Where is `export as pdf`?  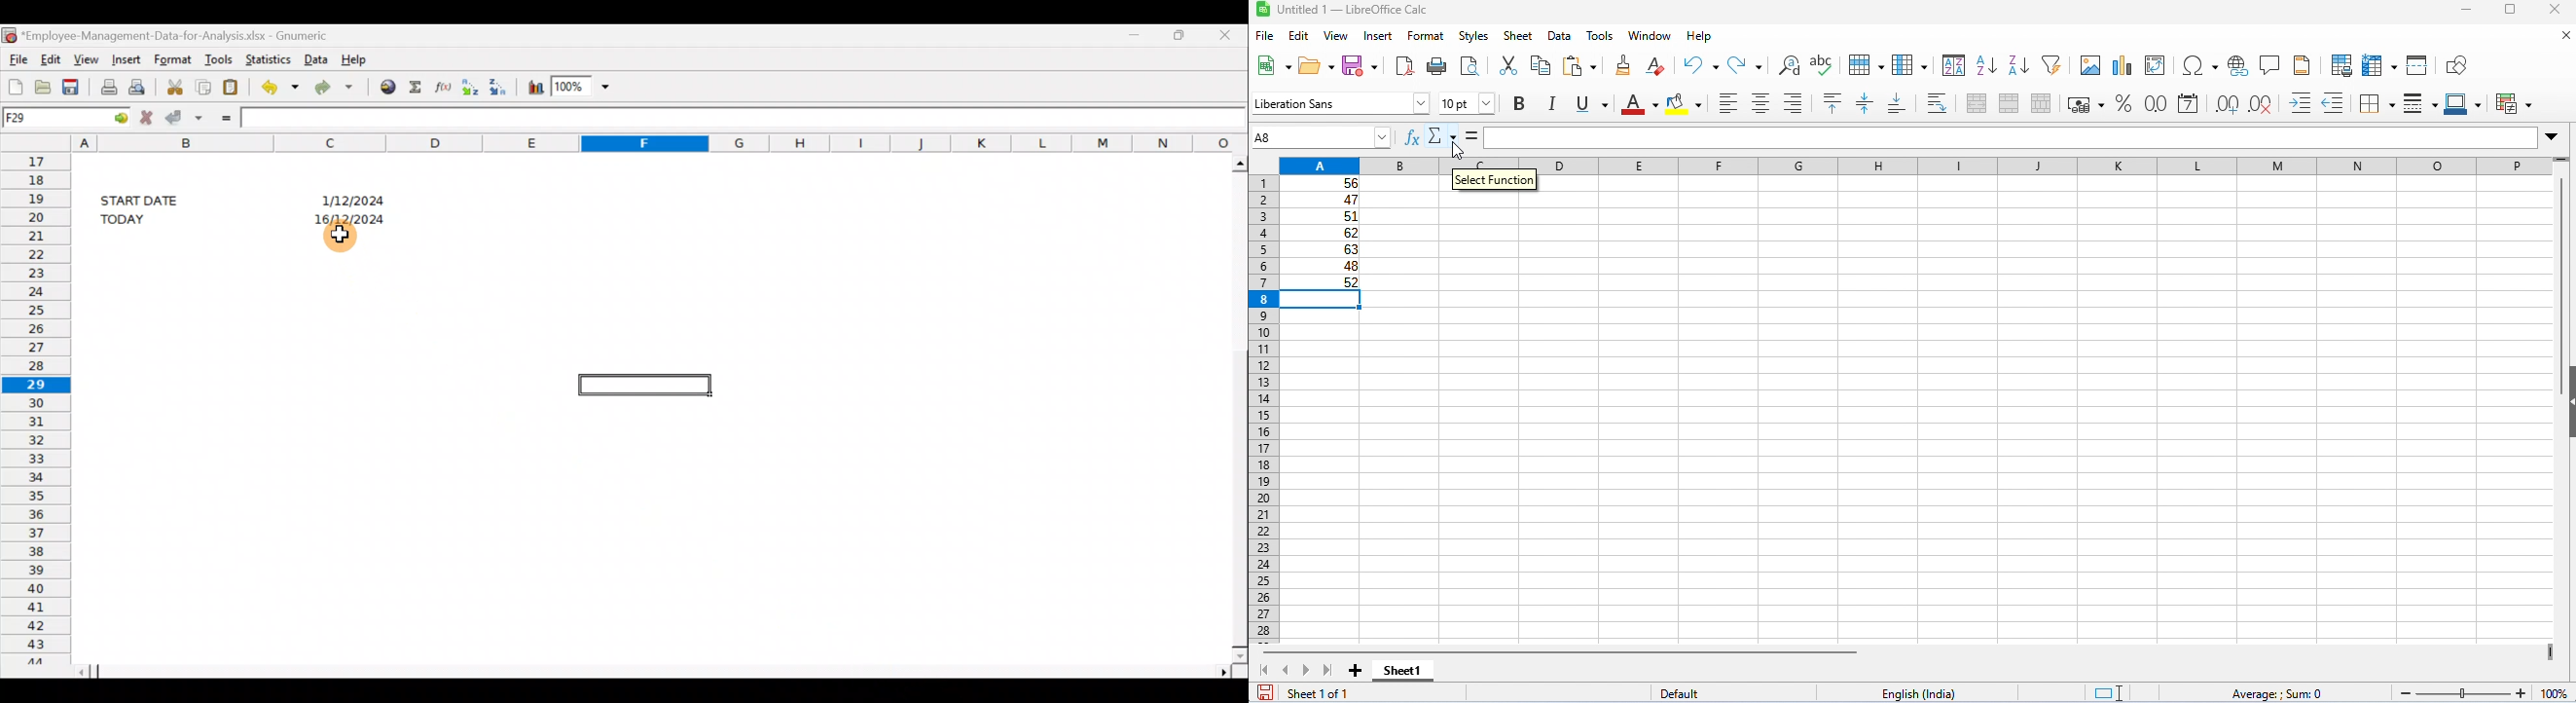
export as pdf is located at coordinates (1404, 66).